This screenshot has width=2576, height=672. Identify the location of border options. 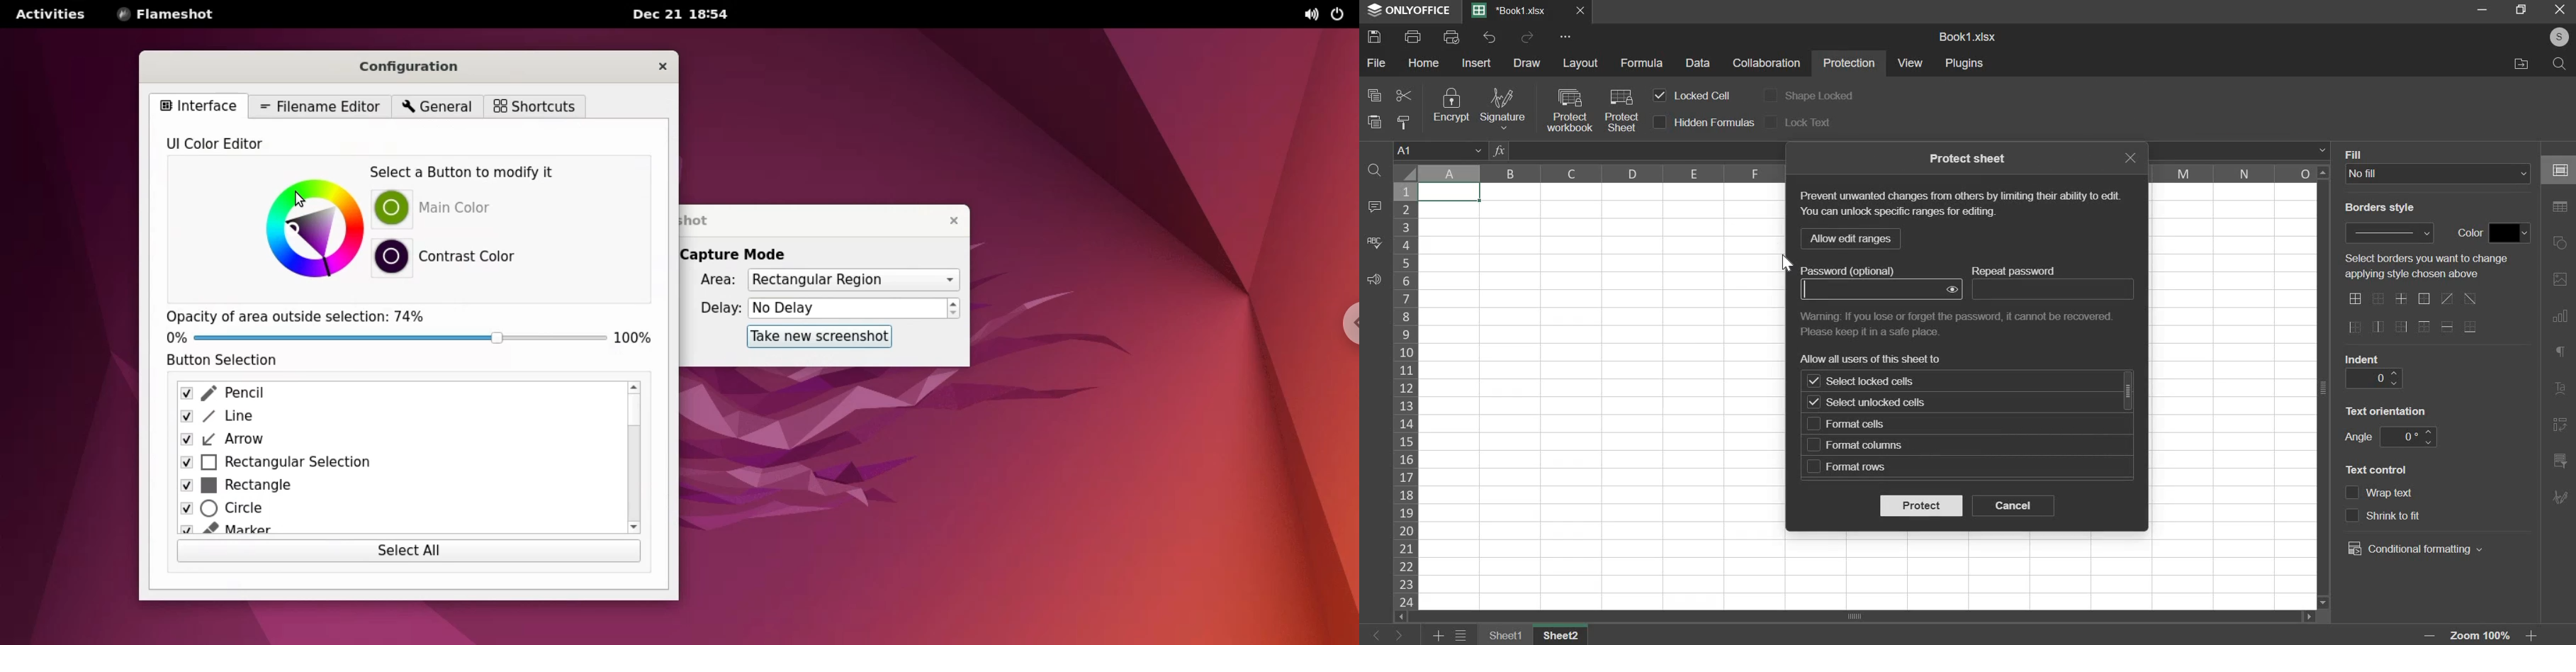
(2402, 299).